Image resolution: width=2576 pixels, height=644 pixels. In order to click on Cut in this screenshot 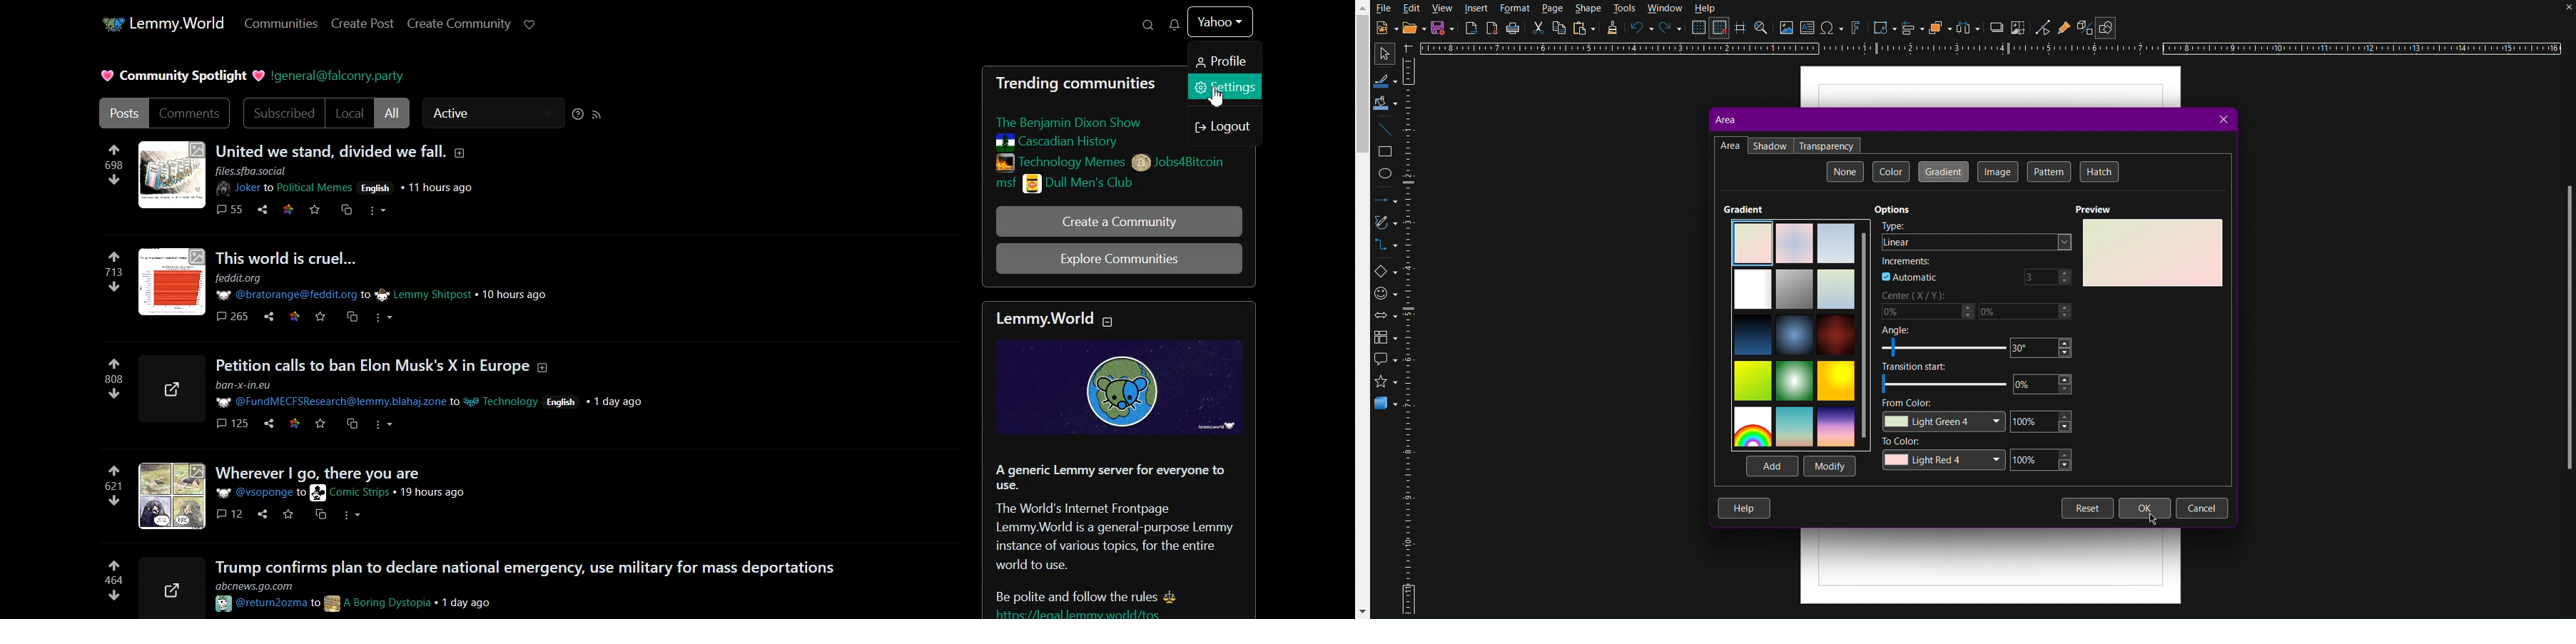, I will do `click(1539, 31)`.